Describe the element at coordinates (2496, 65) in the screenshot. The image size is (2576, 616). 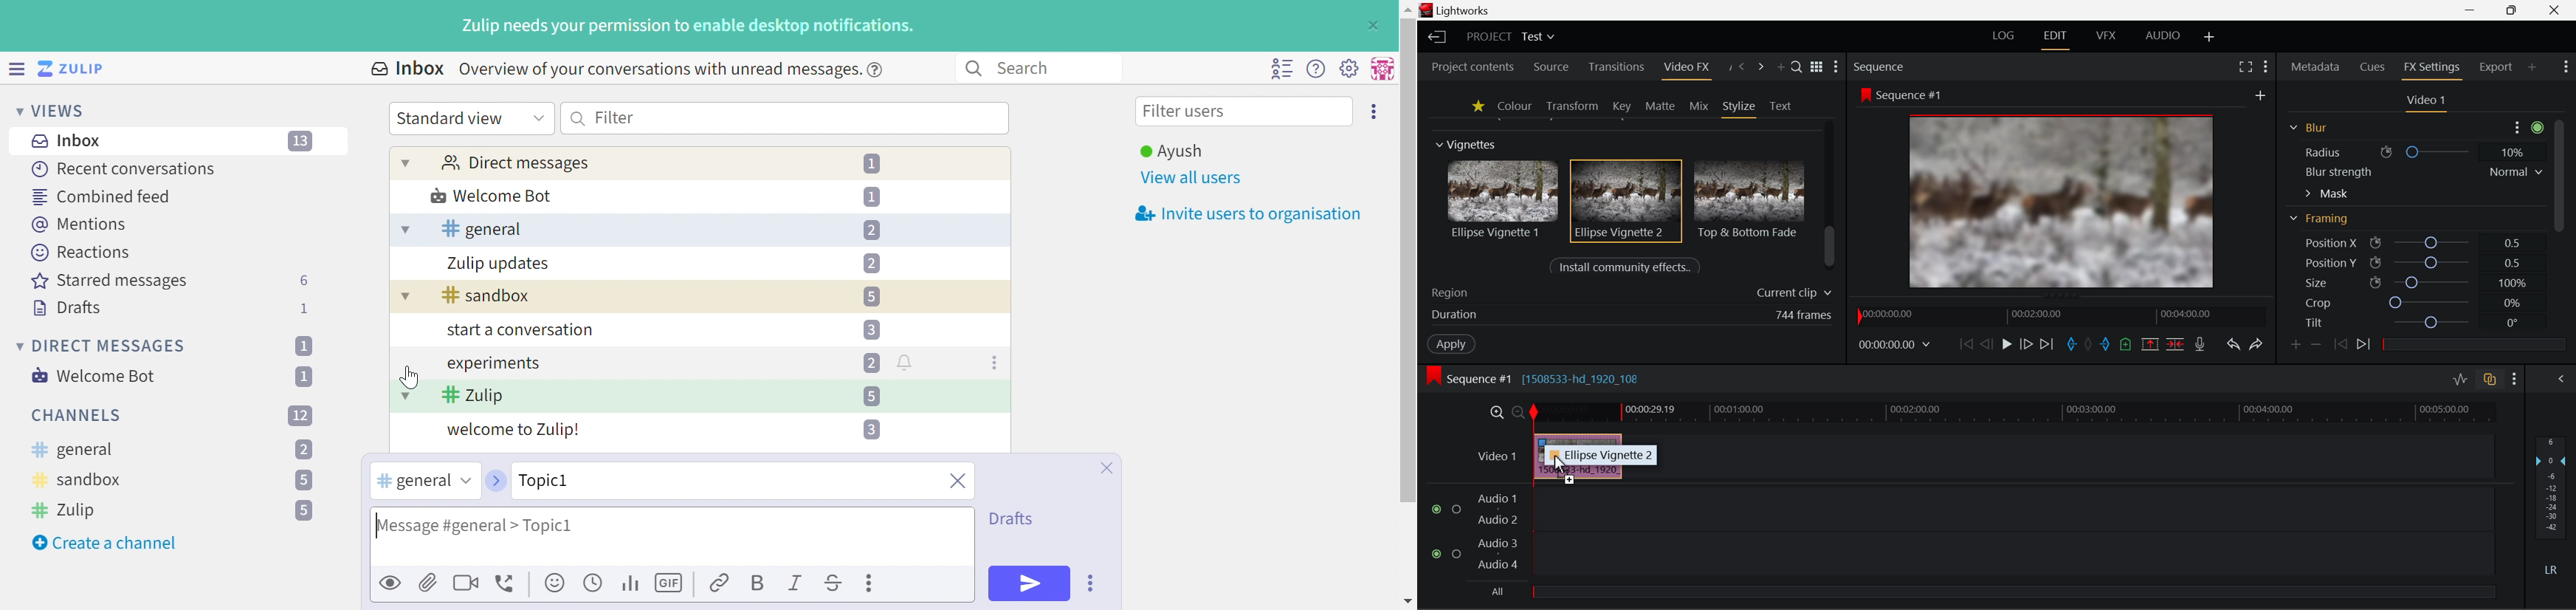
I see `Export` at that location.